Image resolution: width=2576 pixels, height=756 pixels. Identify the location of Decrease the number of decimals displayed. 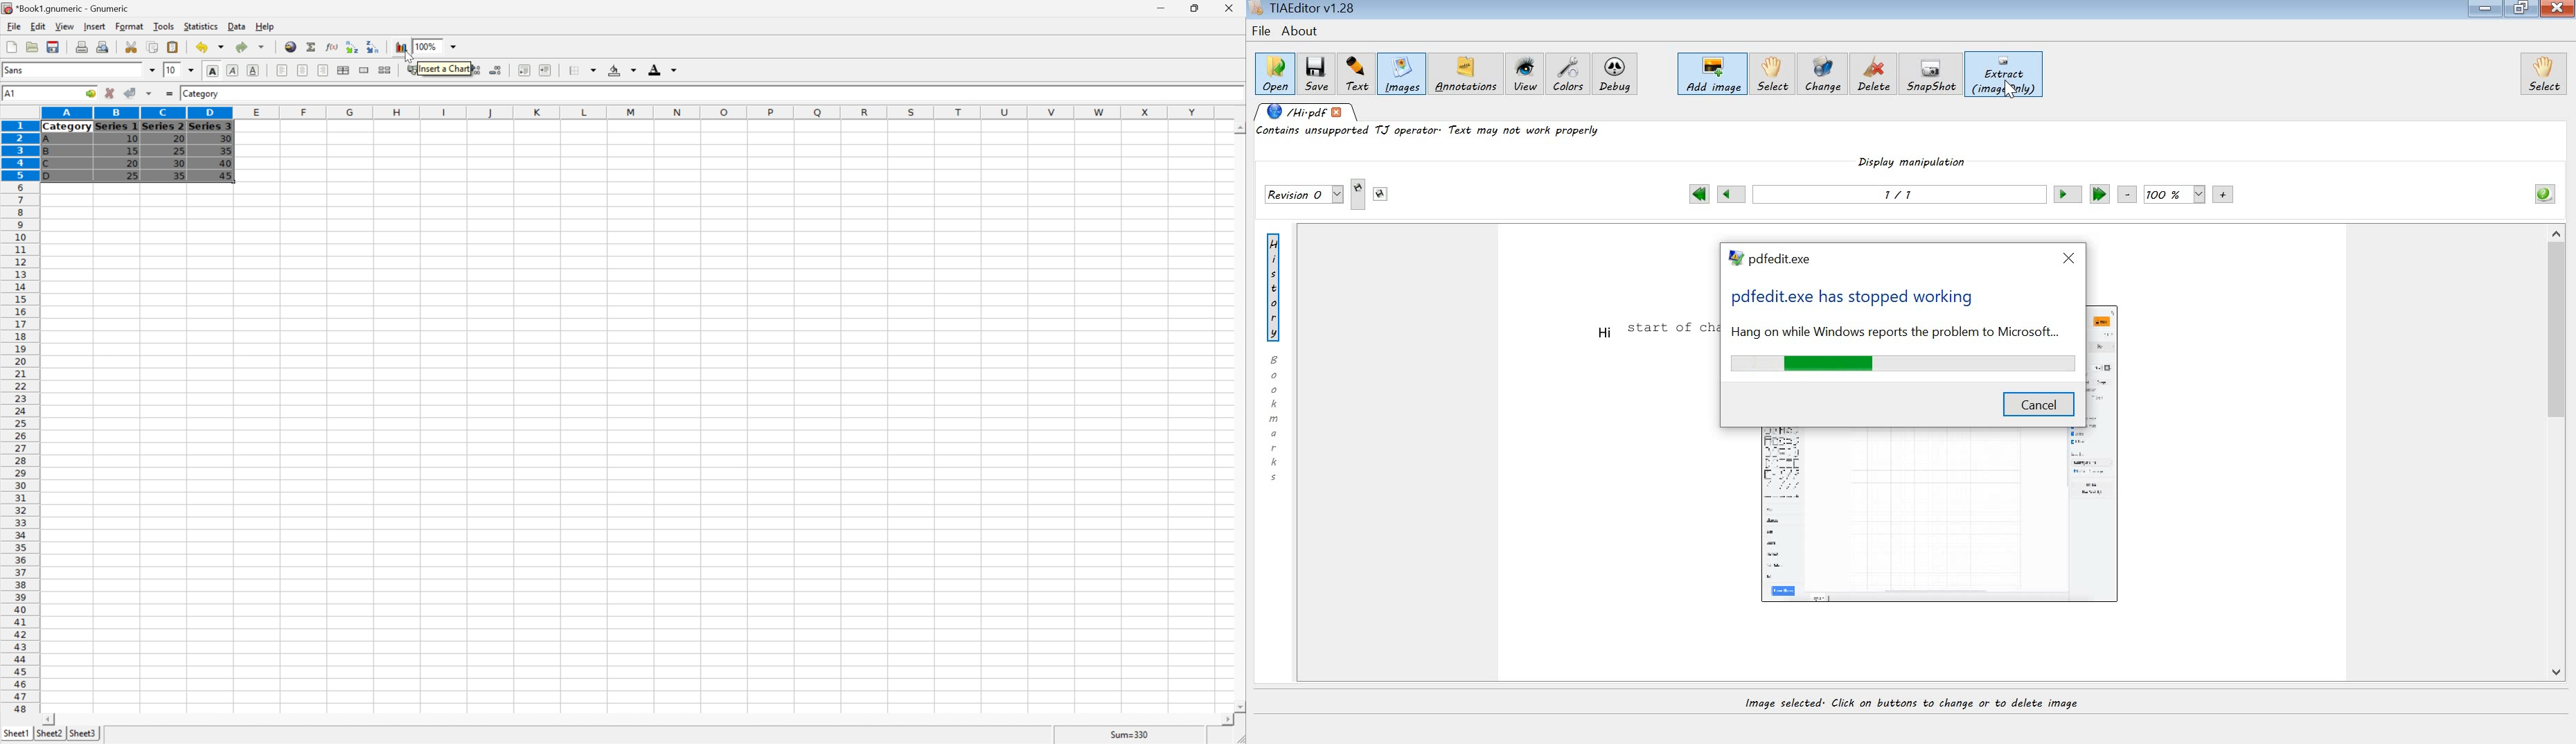
(495, 69).